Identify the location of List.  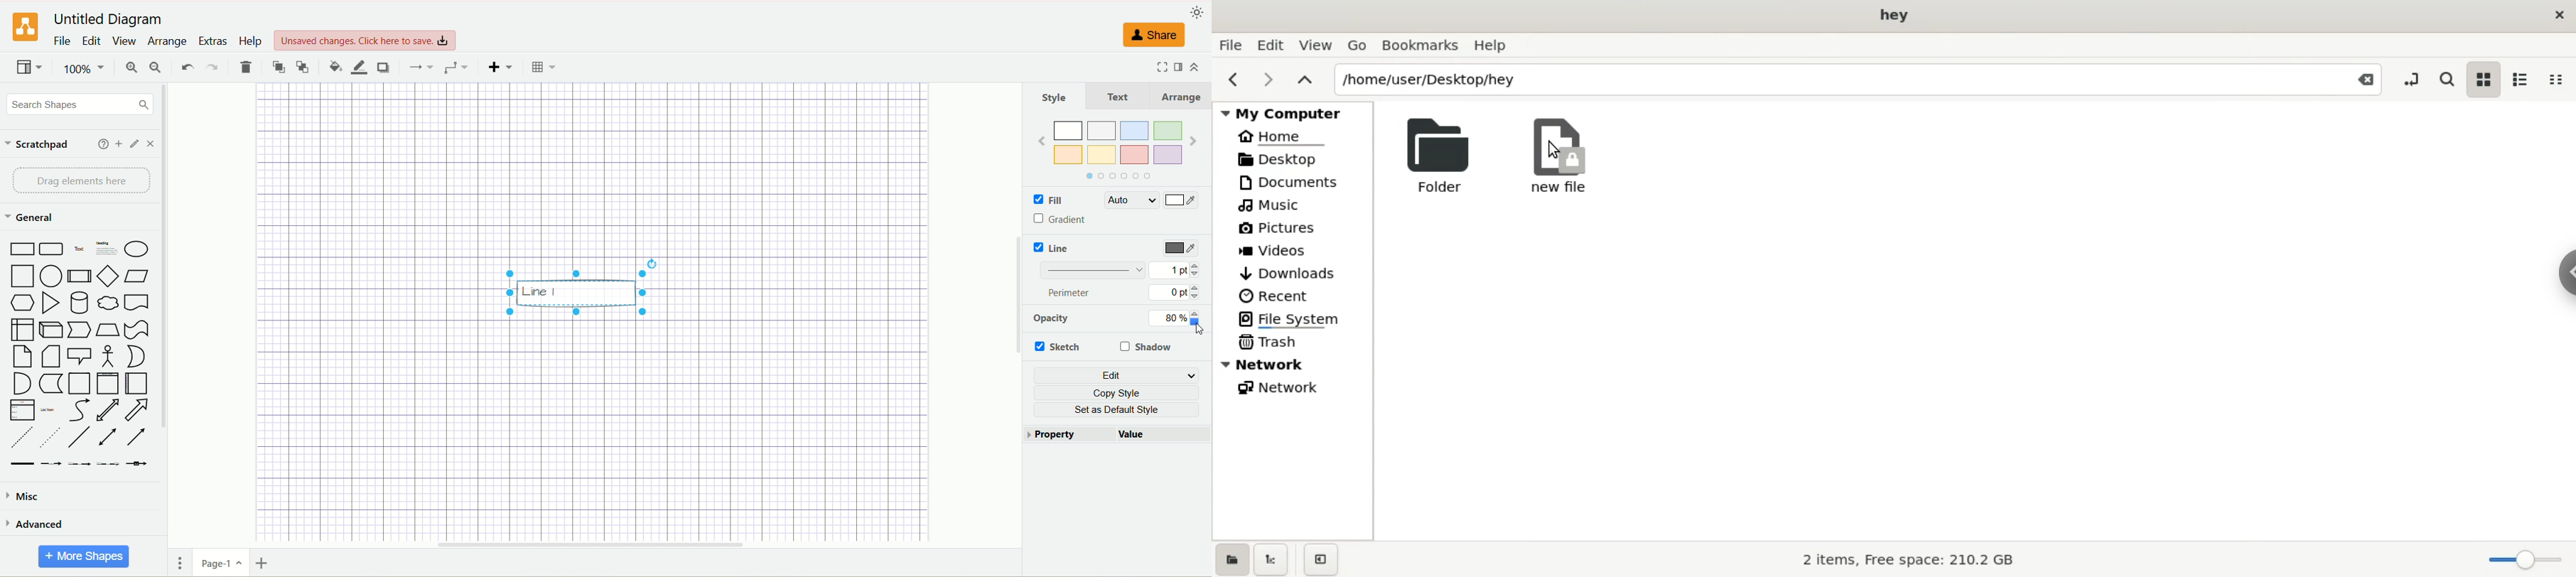
(22, 410).